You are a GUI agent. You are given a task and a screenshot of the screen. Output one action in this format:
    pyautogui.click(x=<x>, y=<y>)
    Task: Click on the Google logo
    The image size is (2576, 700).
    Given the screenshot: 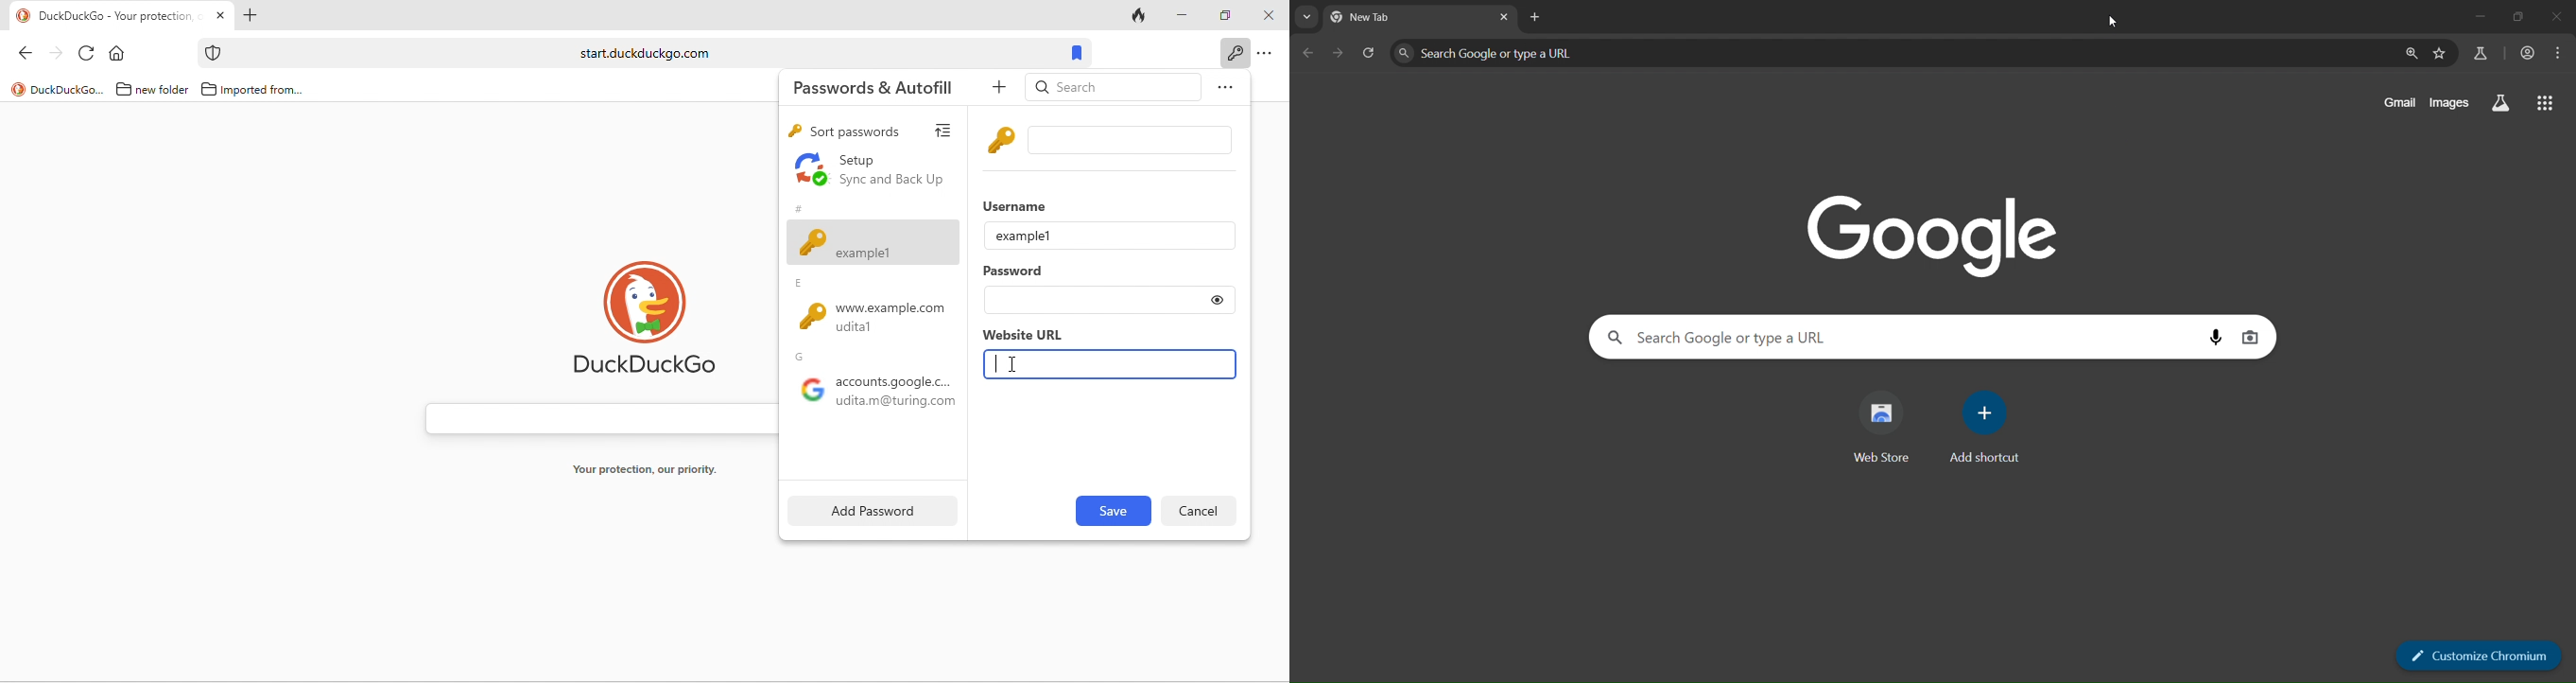 What is the action you would take?
    pyautogui.click(x=1926, y=232)
    